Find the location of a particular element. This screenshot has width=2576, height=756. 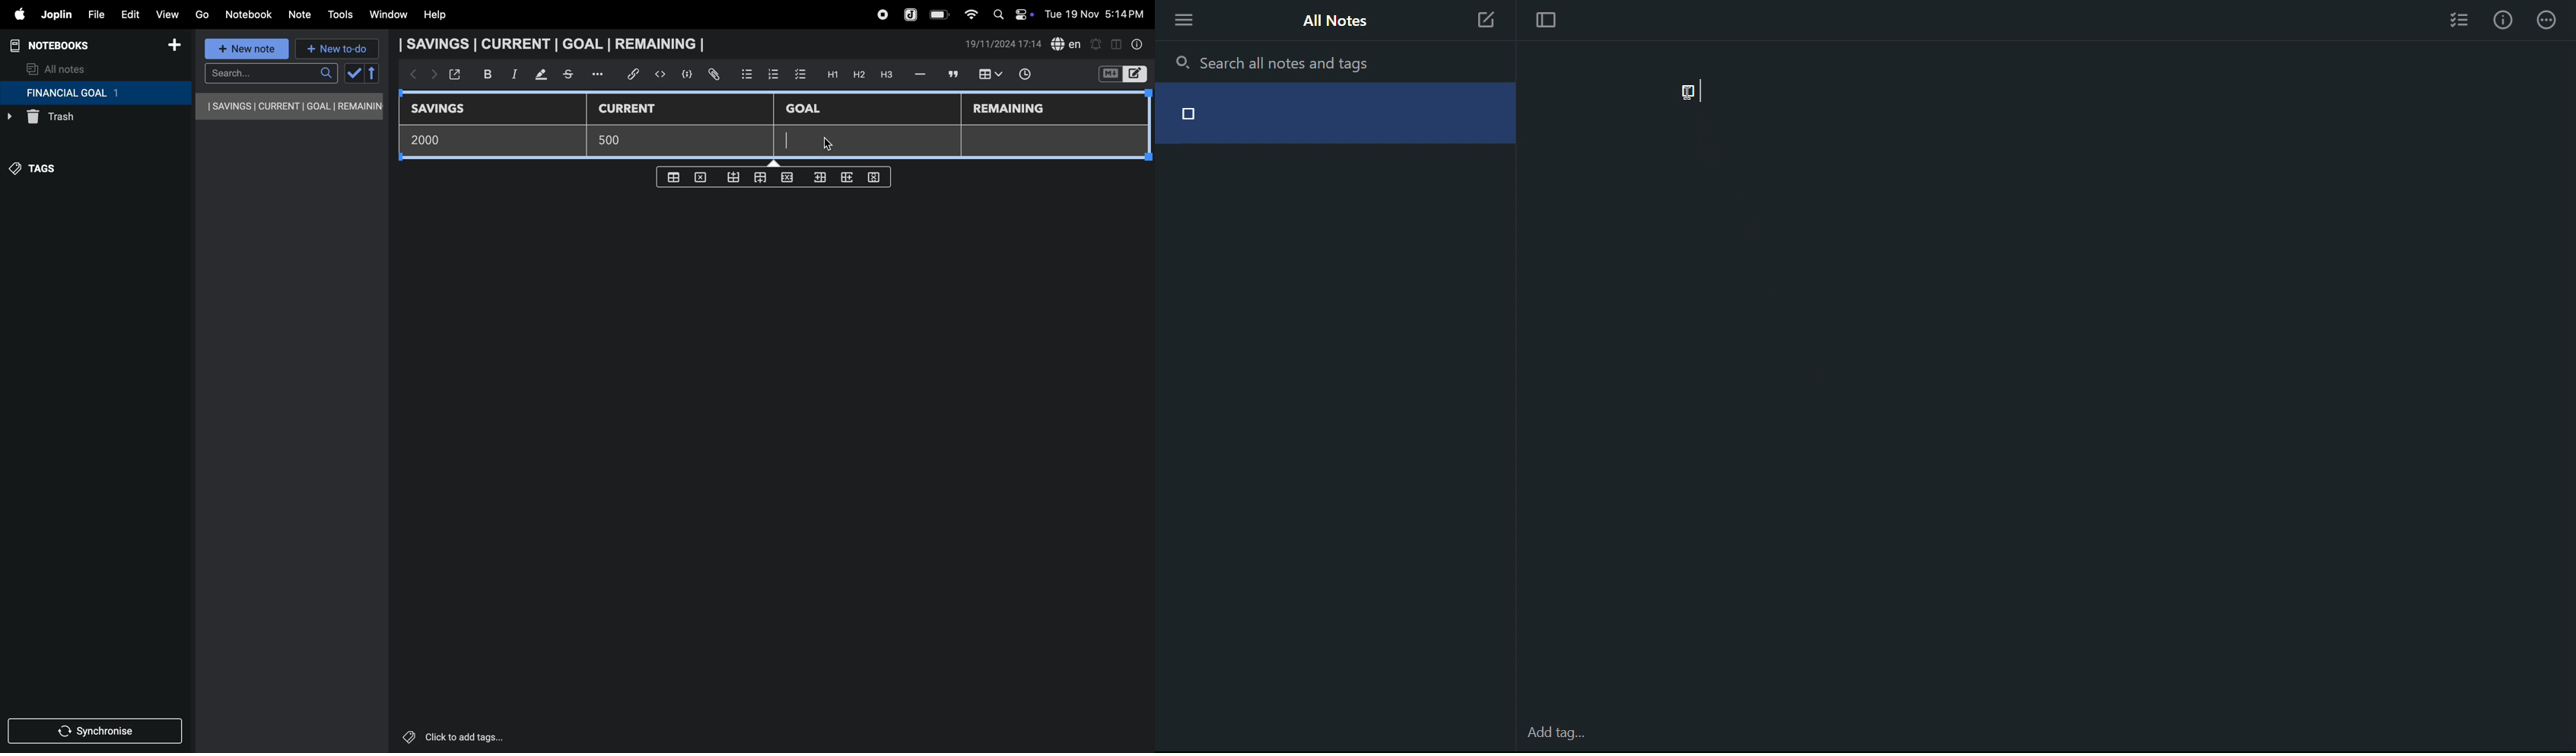

heading 3 is located at coordinates (887, 75).